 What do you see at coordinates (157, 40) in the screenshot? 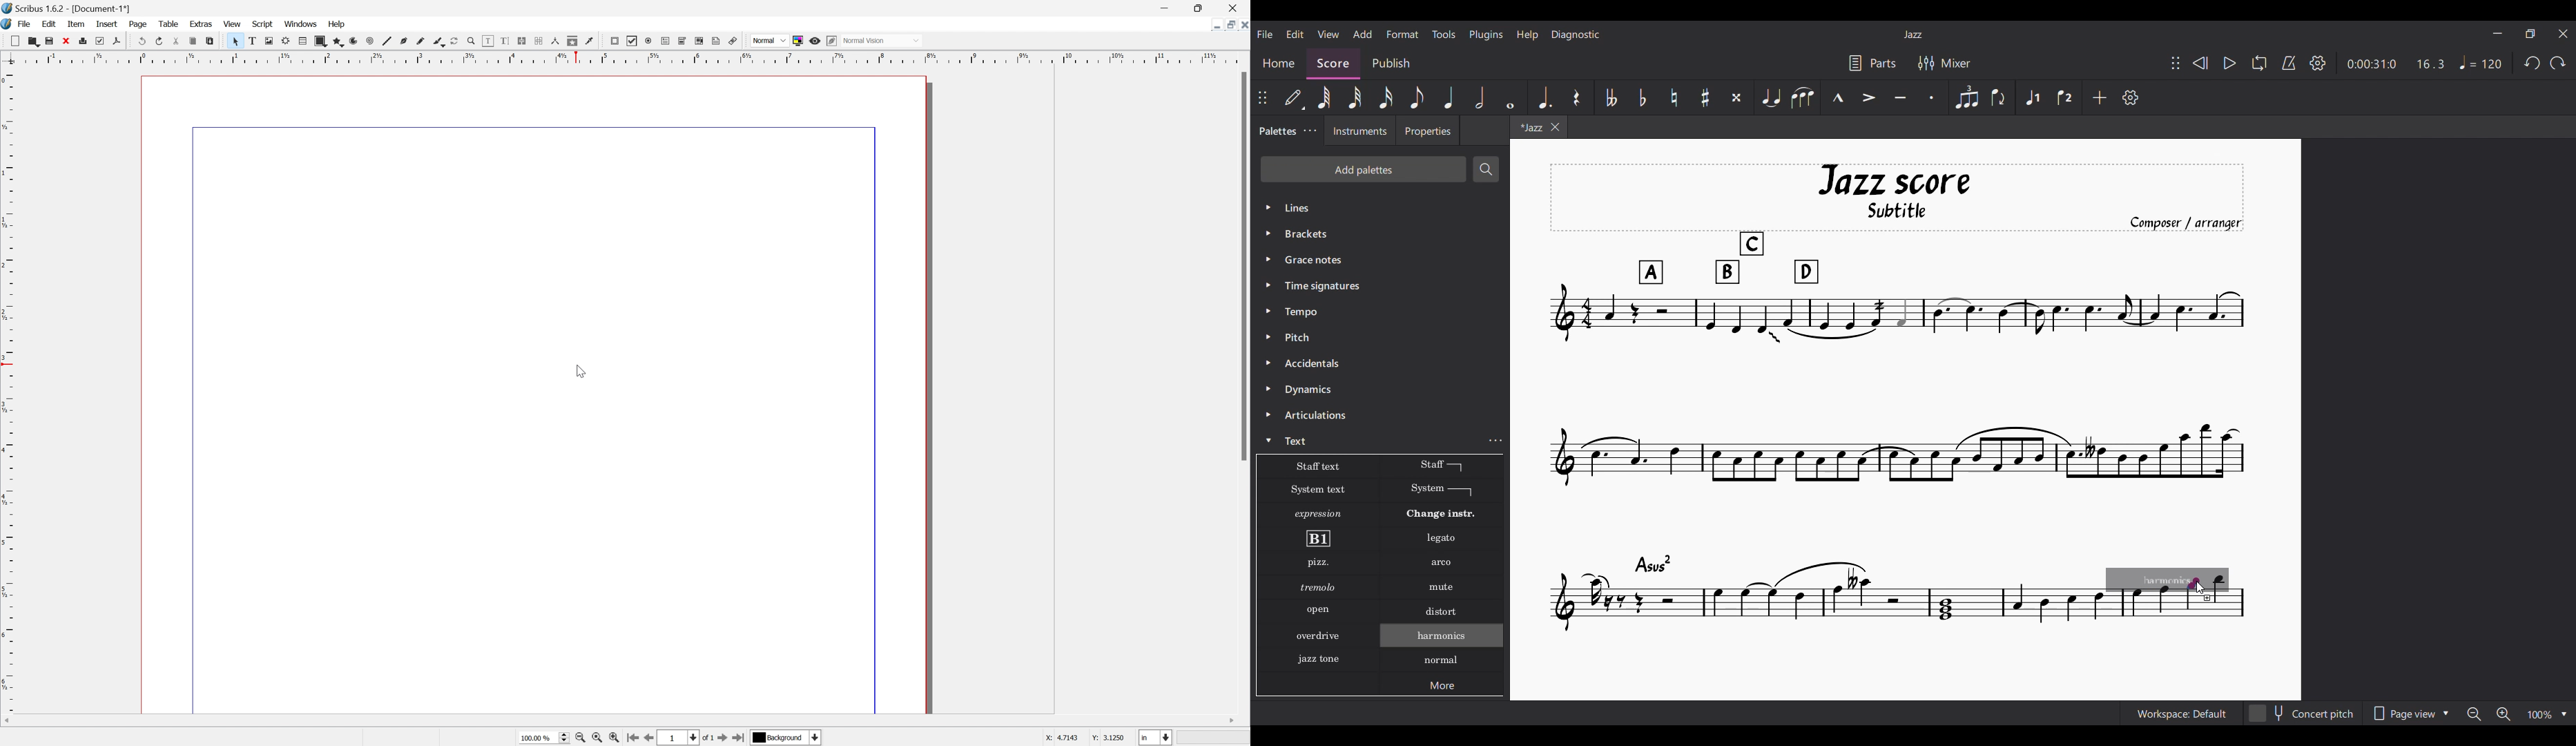
I see `redo` at bounding box center [157, 40].